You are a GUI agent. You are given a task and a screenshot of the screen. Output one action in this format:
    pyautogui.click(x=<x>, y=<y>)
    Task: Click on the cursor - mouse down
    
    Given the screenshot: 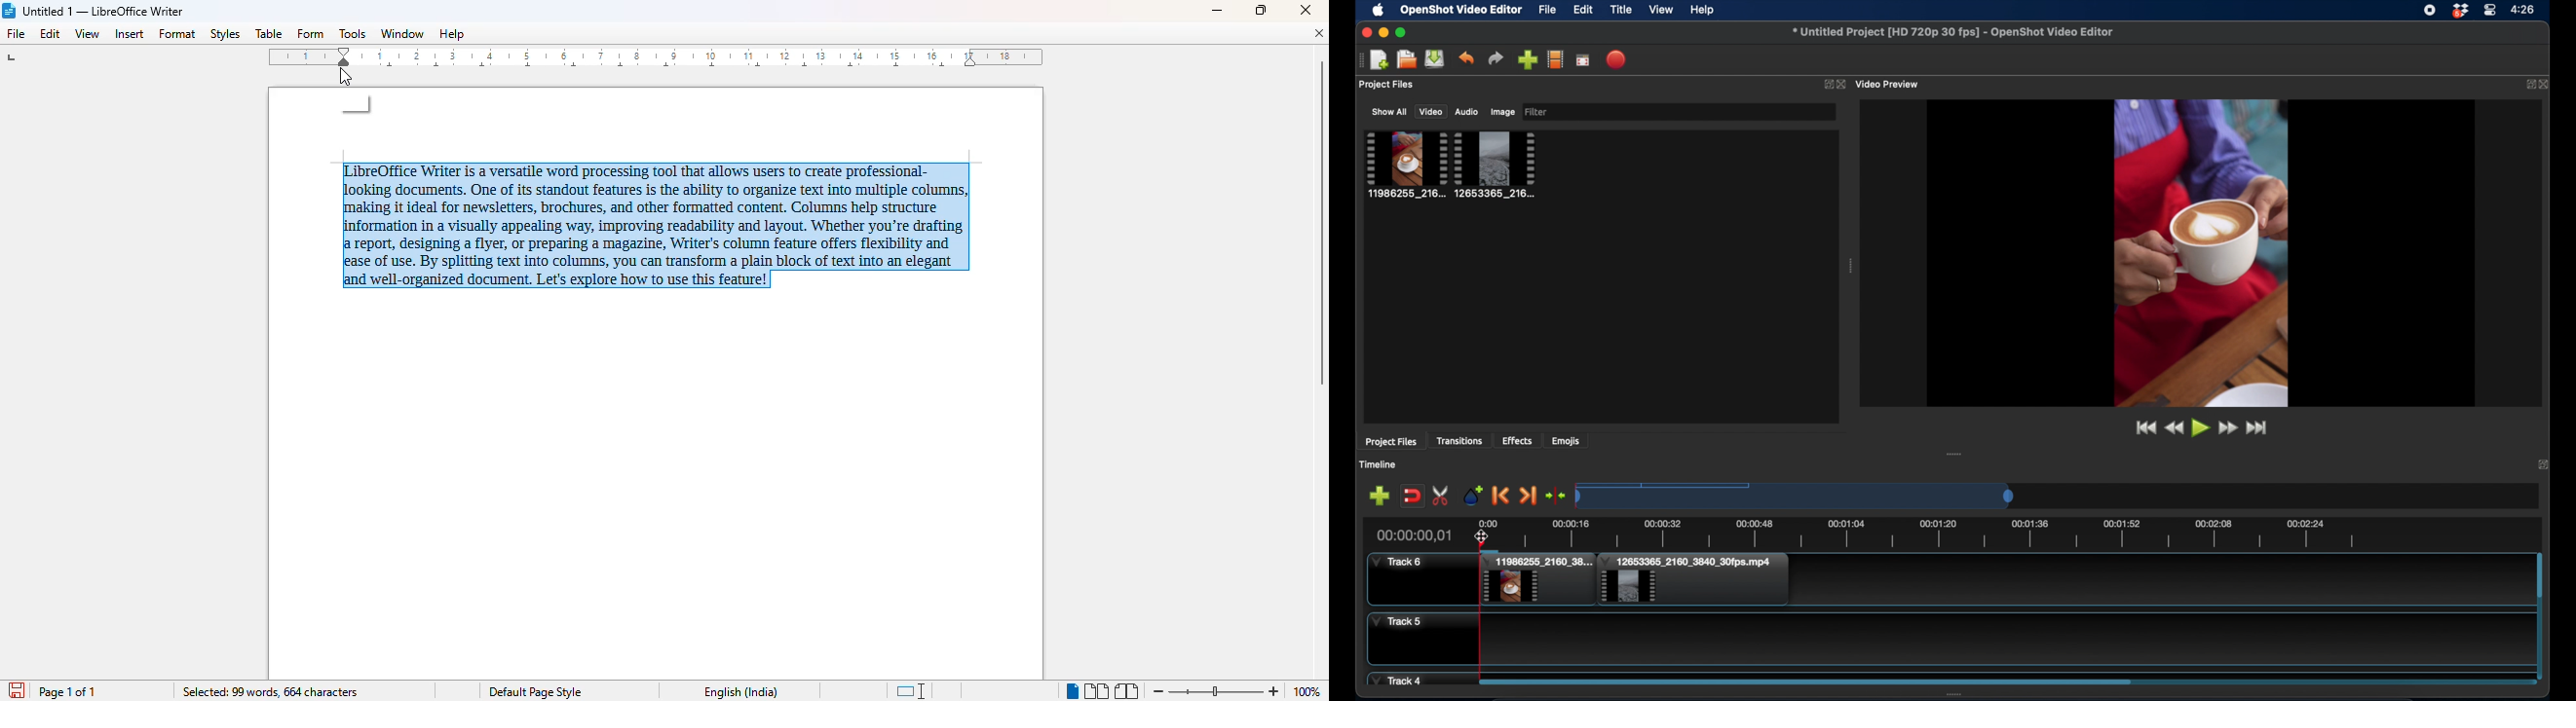 What is the action you would take?
    pyautogui.click(x=345, y=77)
    